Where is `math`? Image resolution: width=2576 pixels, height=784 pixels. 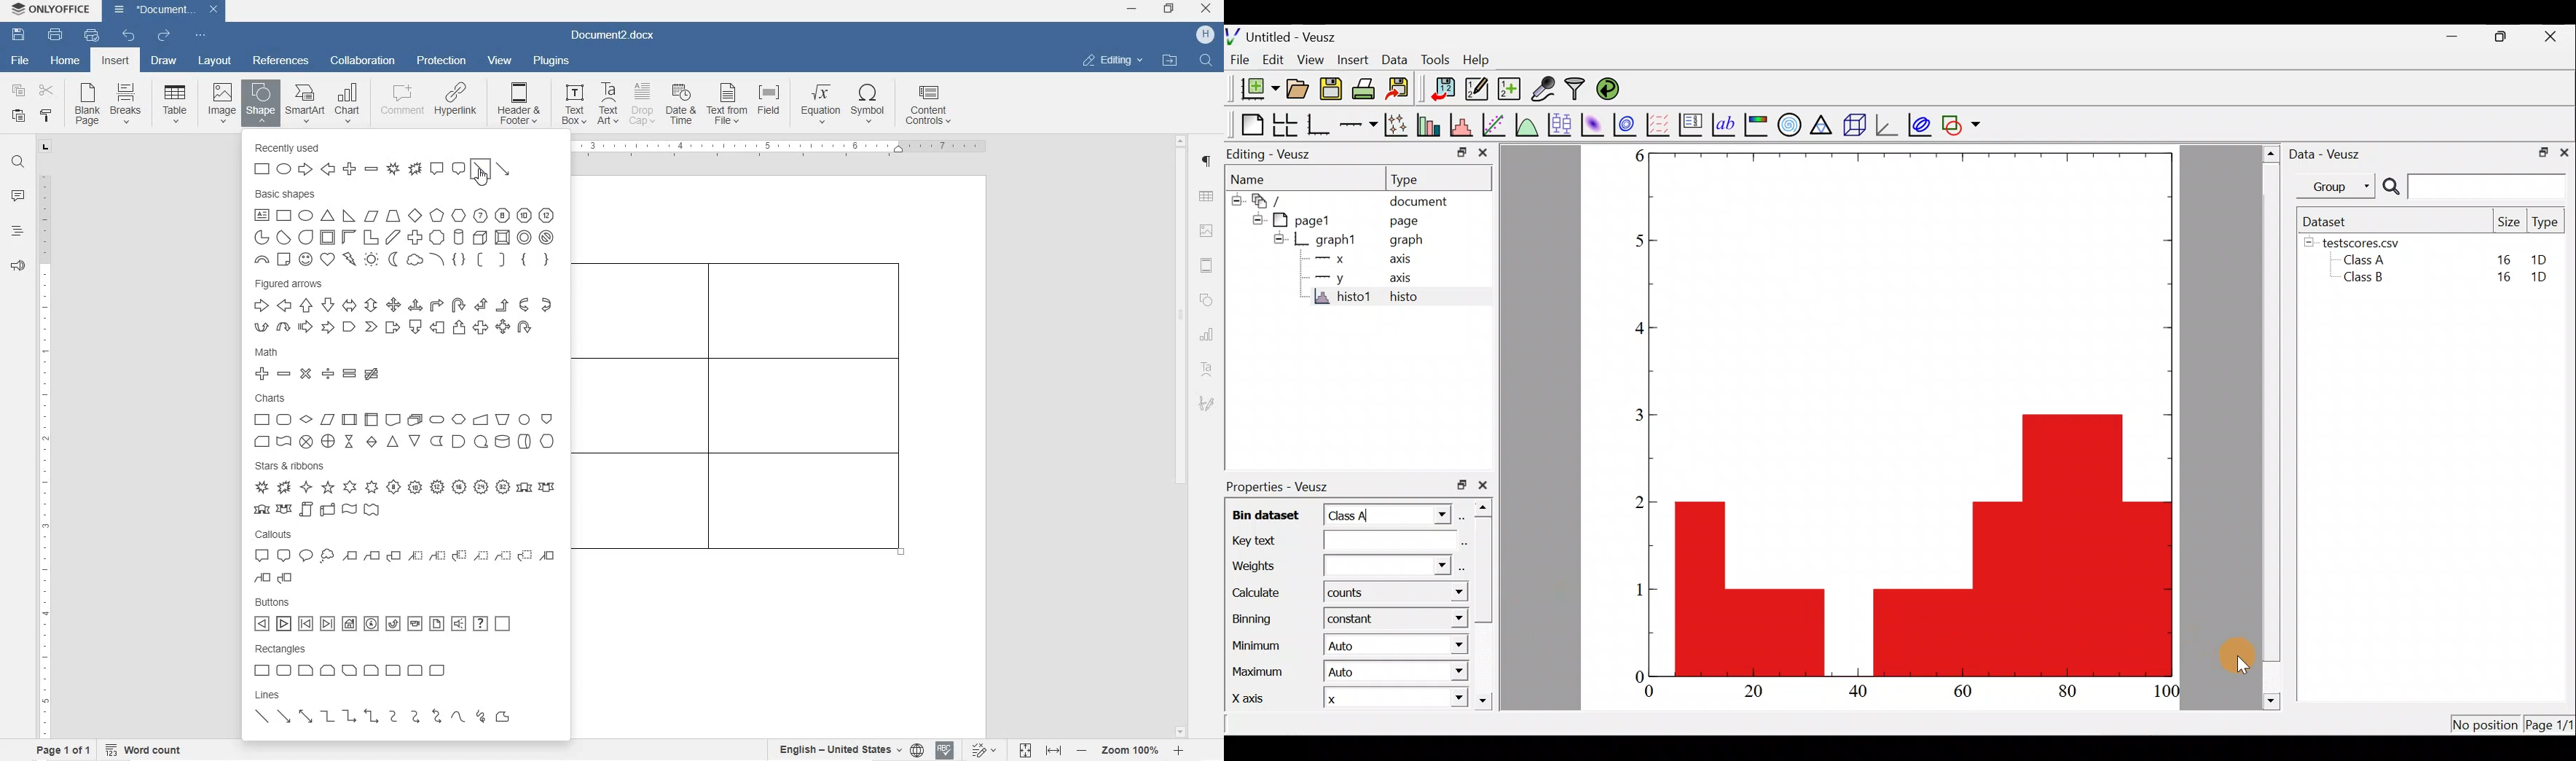 math is located at coordinates (393, 364).